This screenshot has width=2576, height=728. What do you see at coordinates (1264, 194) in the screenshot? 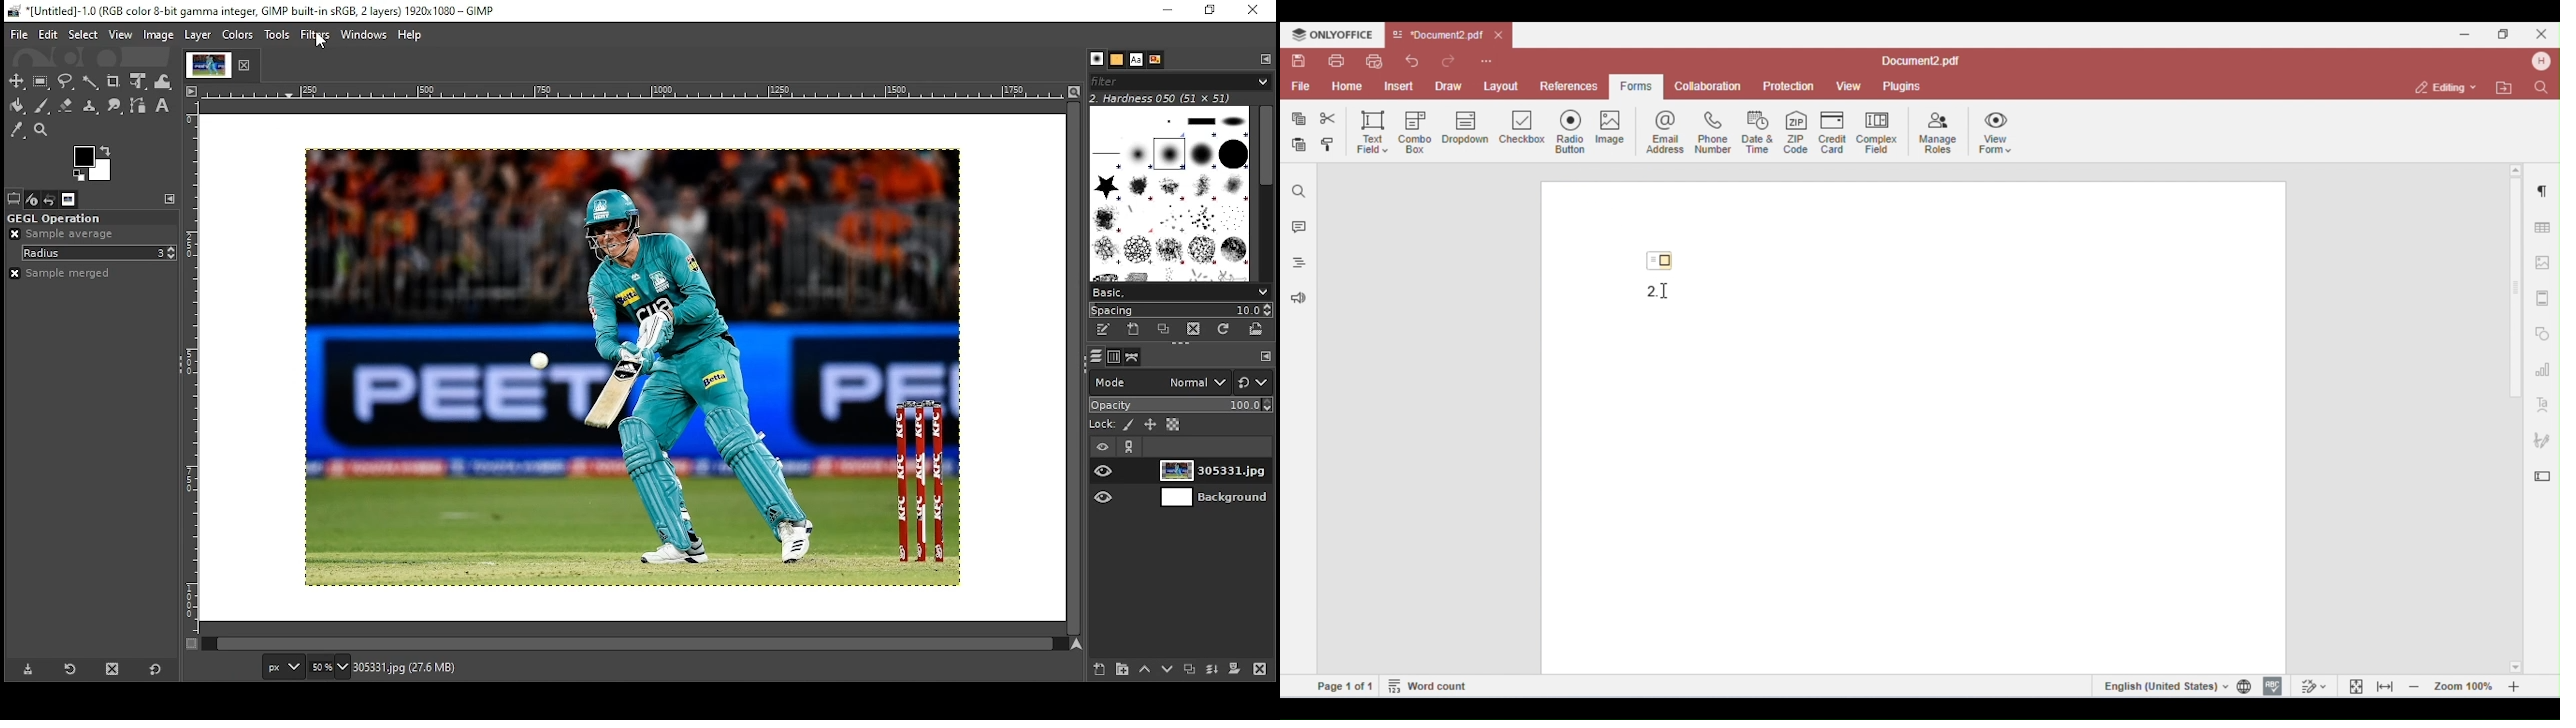
I see `scroll bar` at bounding box center [1264, 194].